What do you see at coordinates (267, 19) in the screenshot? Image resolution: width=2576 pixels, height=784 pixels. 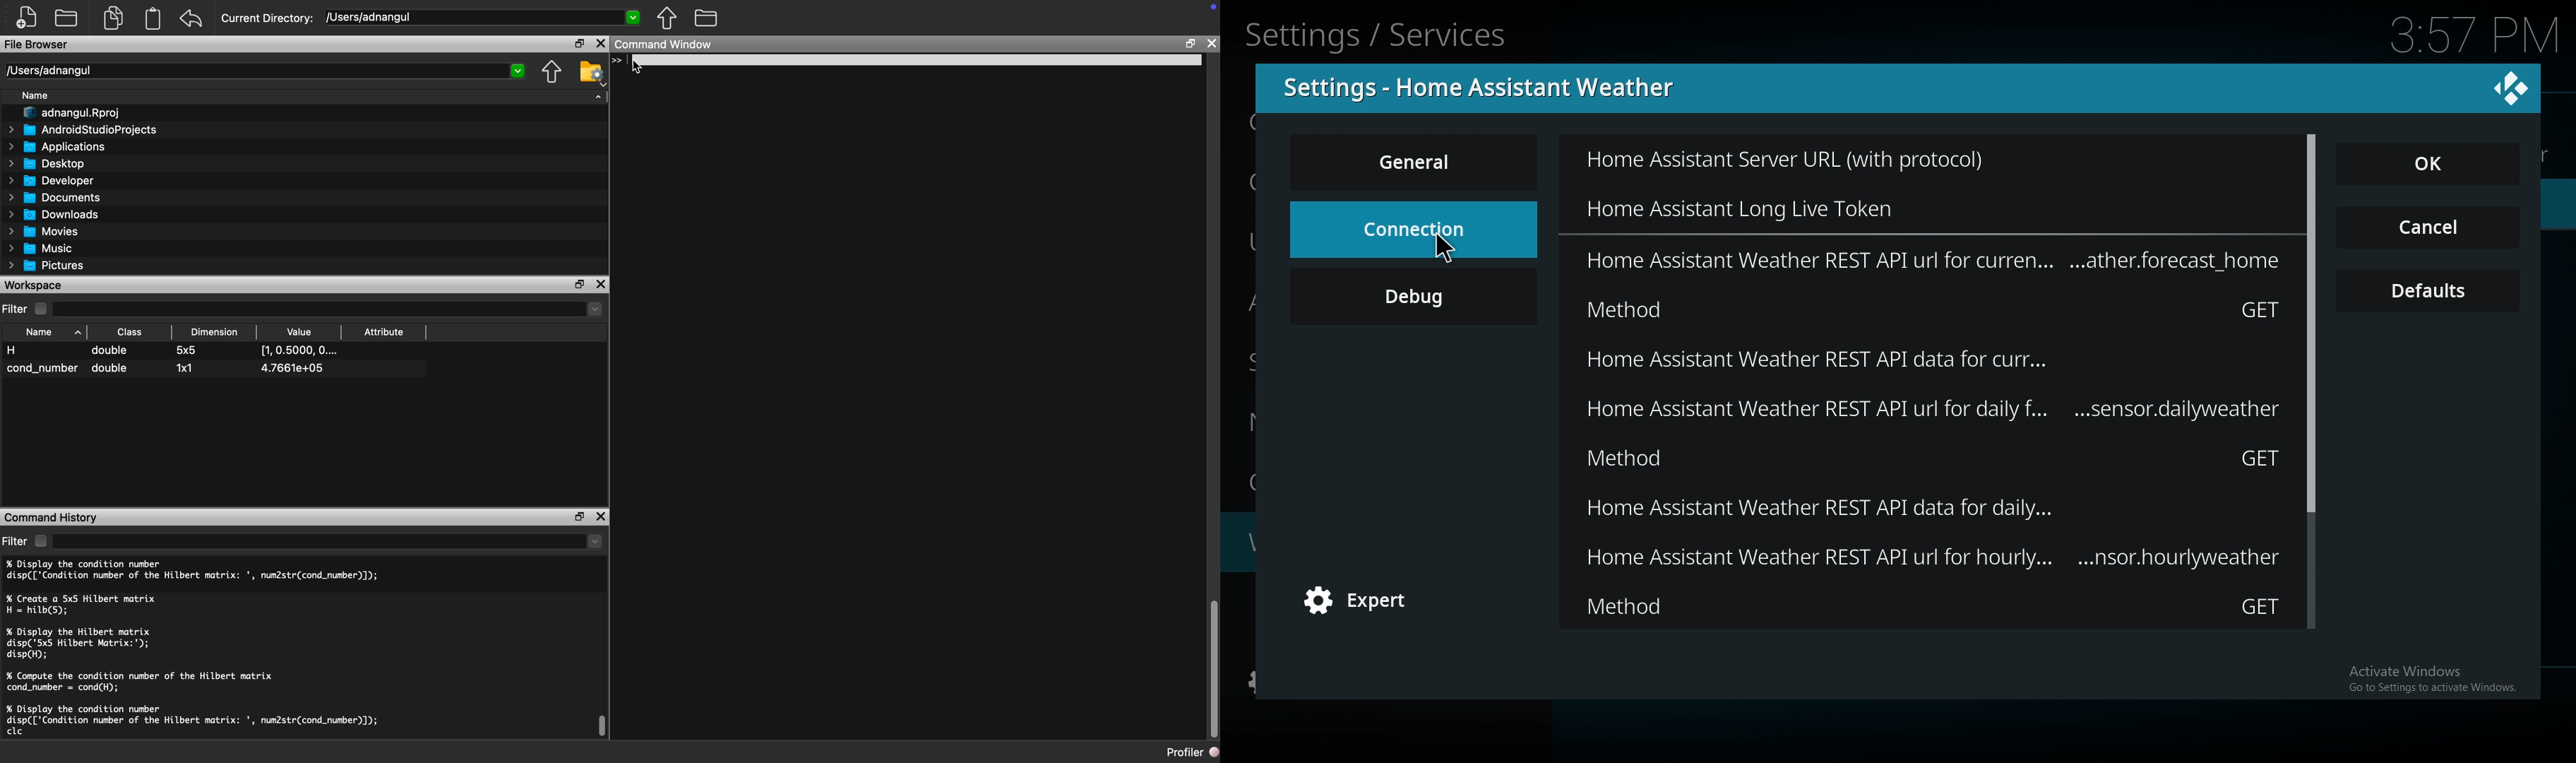 I see `Current Directory:` at bounding box center [267, 19].